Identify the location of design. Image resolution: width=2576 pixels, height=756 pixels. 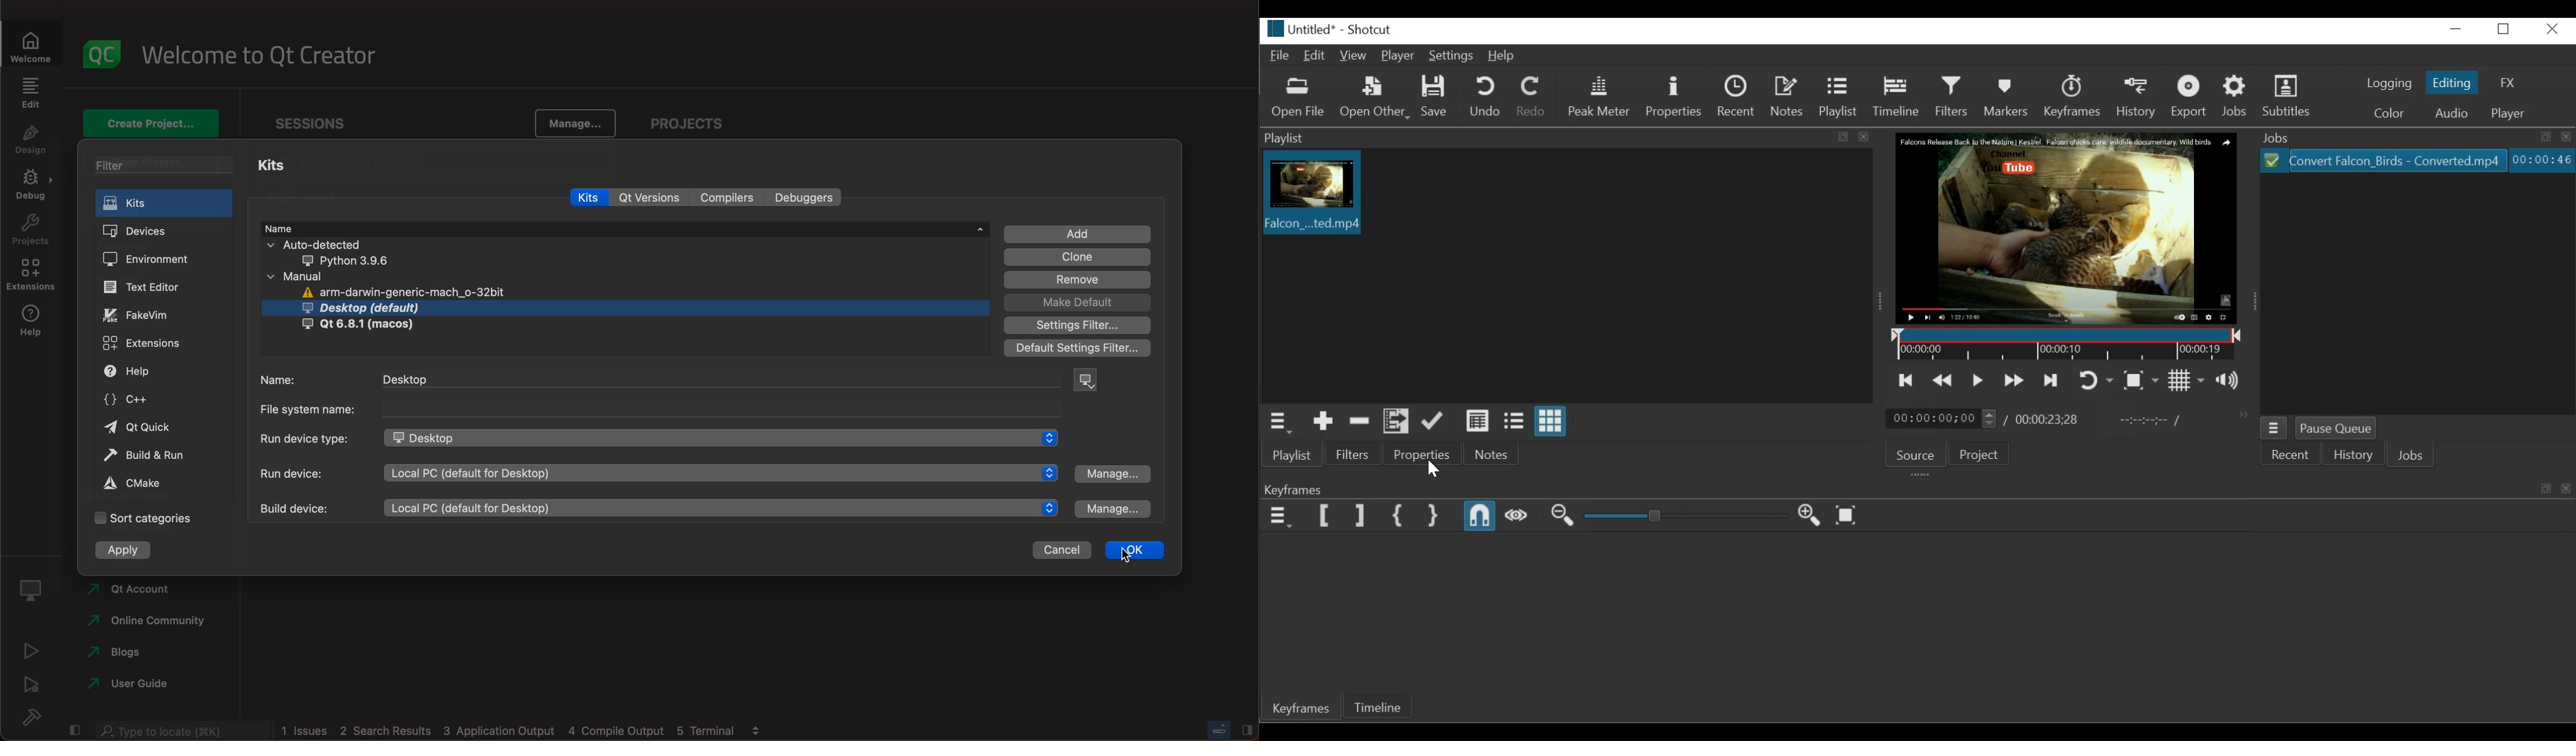
(32, 141).